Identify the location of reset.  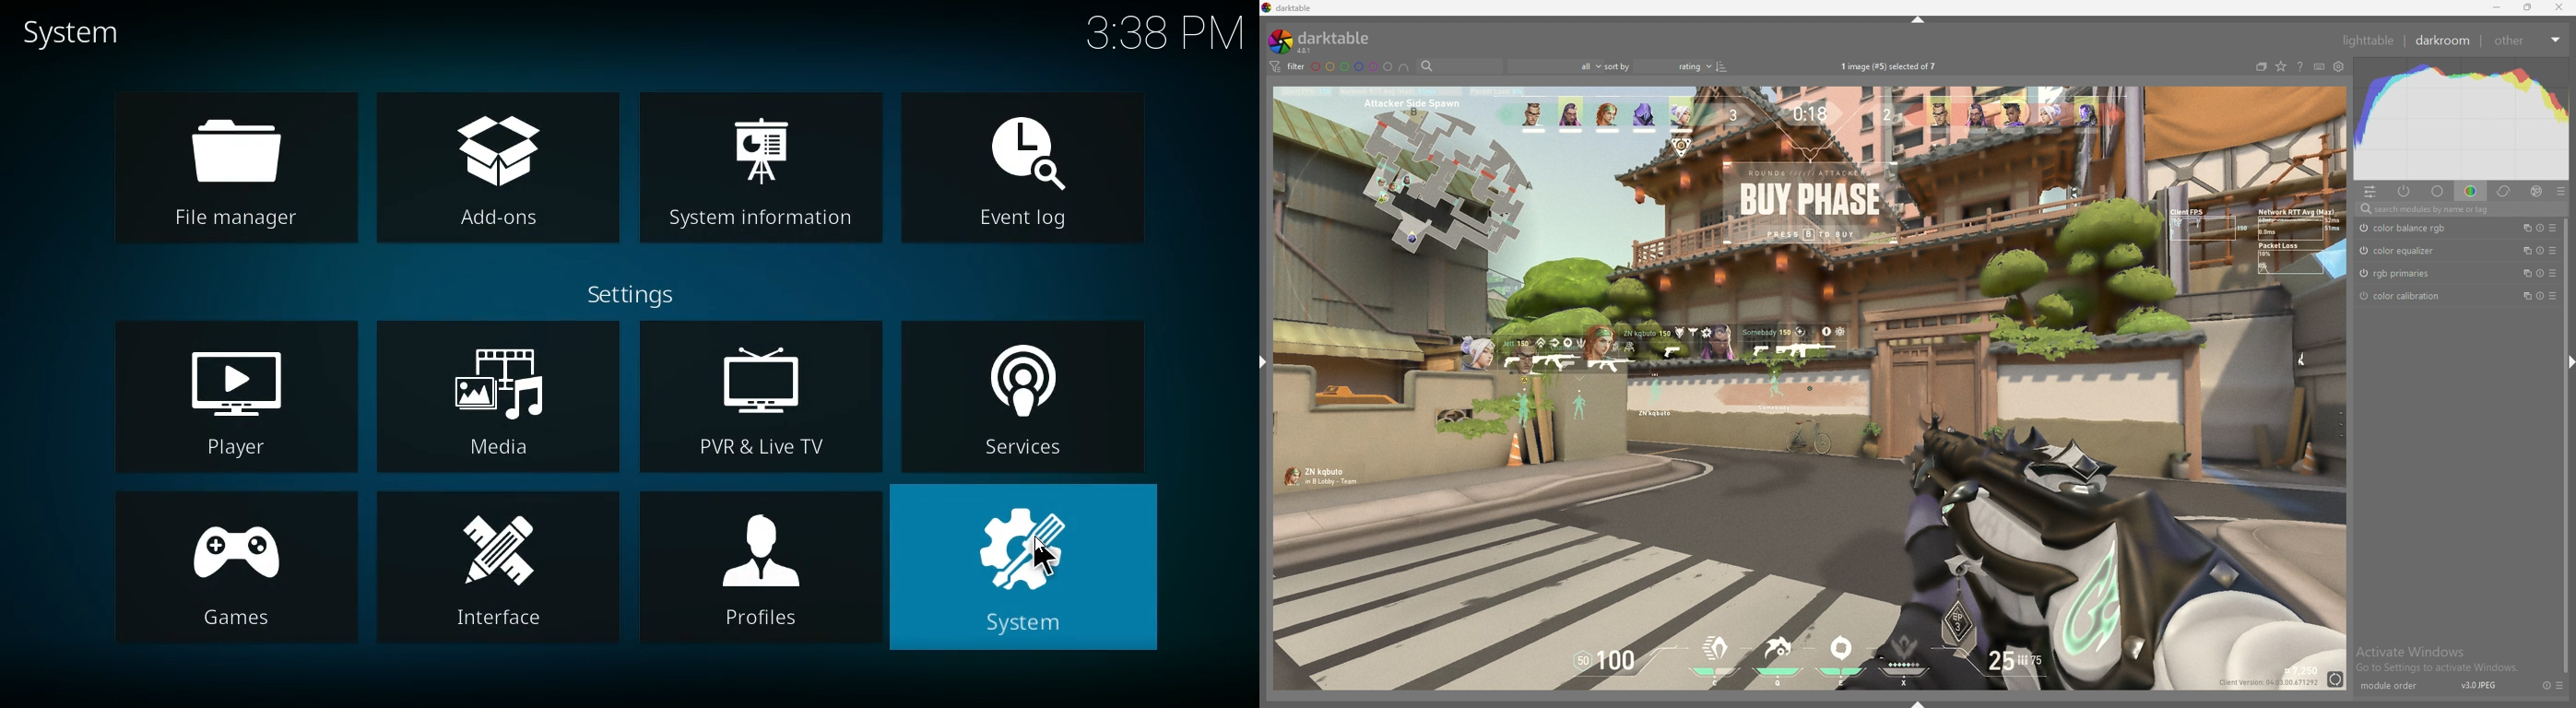
(2540, 228).